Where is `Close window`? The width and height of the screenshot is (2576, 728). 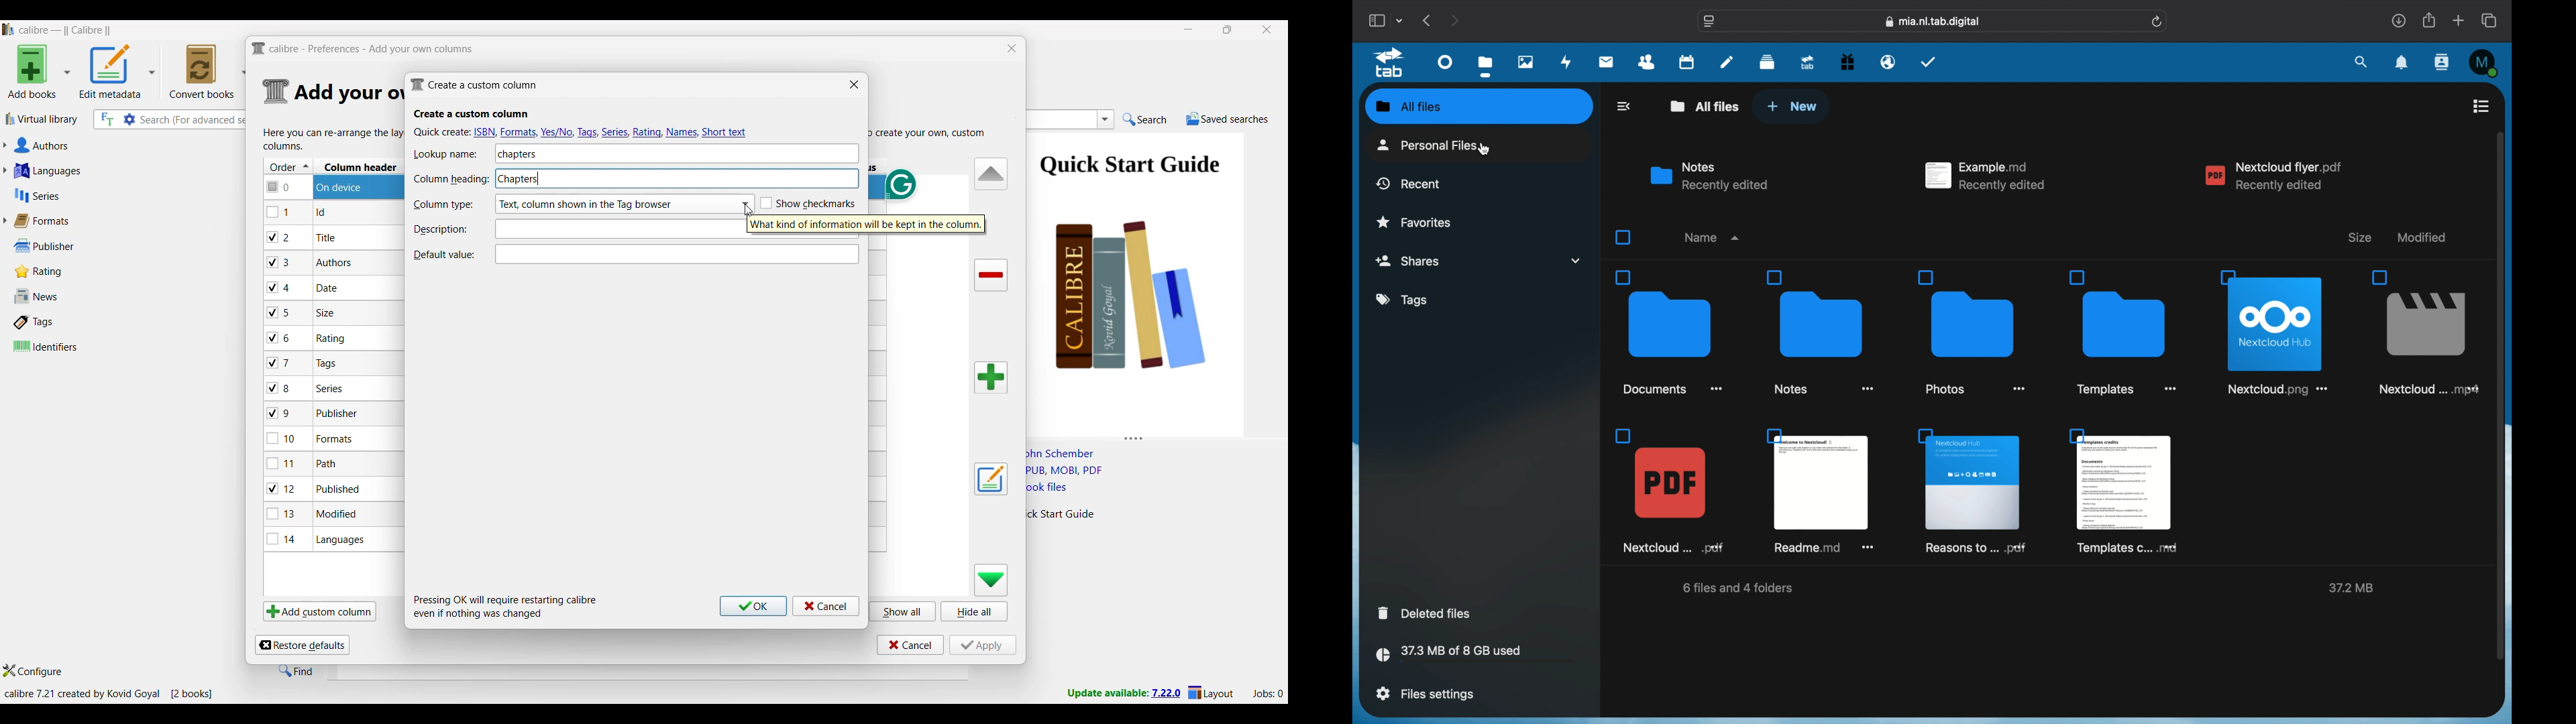 Close window is located at coordinates (854, 84).